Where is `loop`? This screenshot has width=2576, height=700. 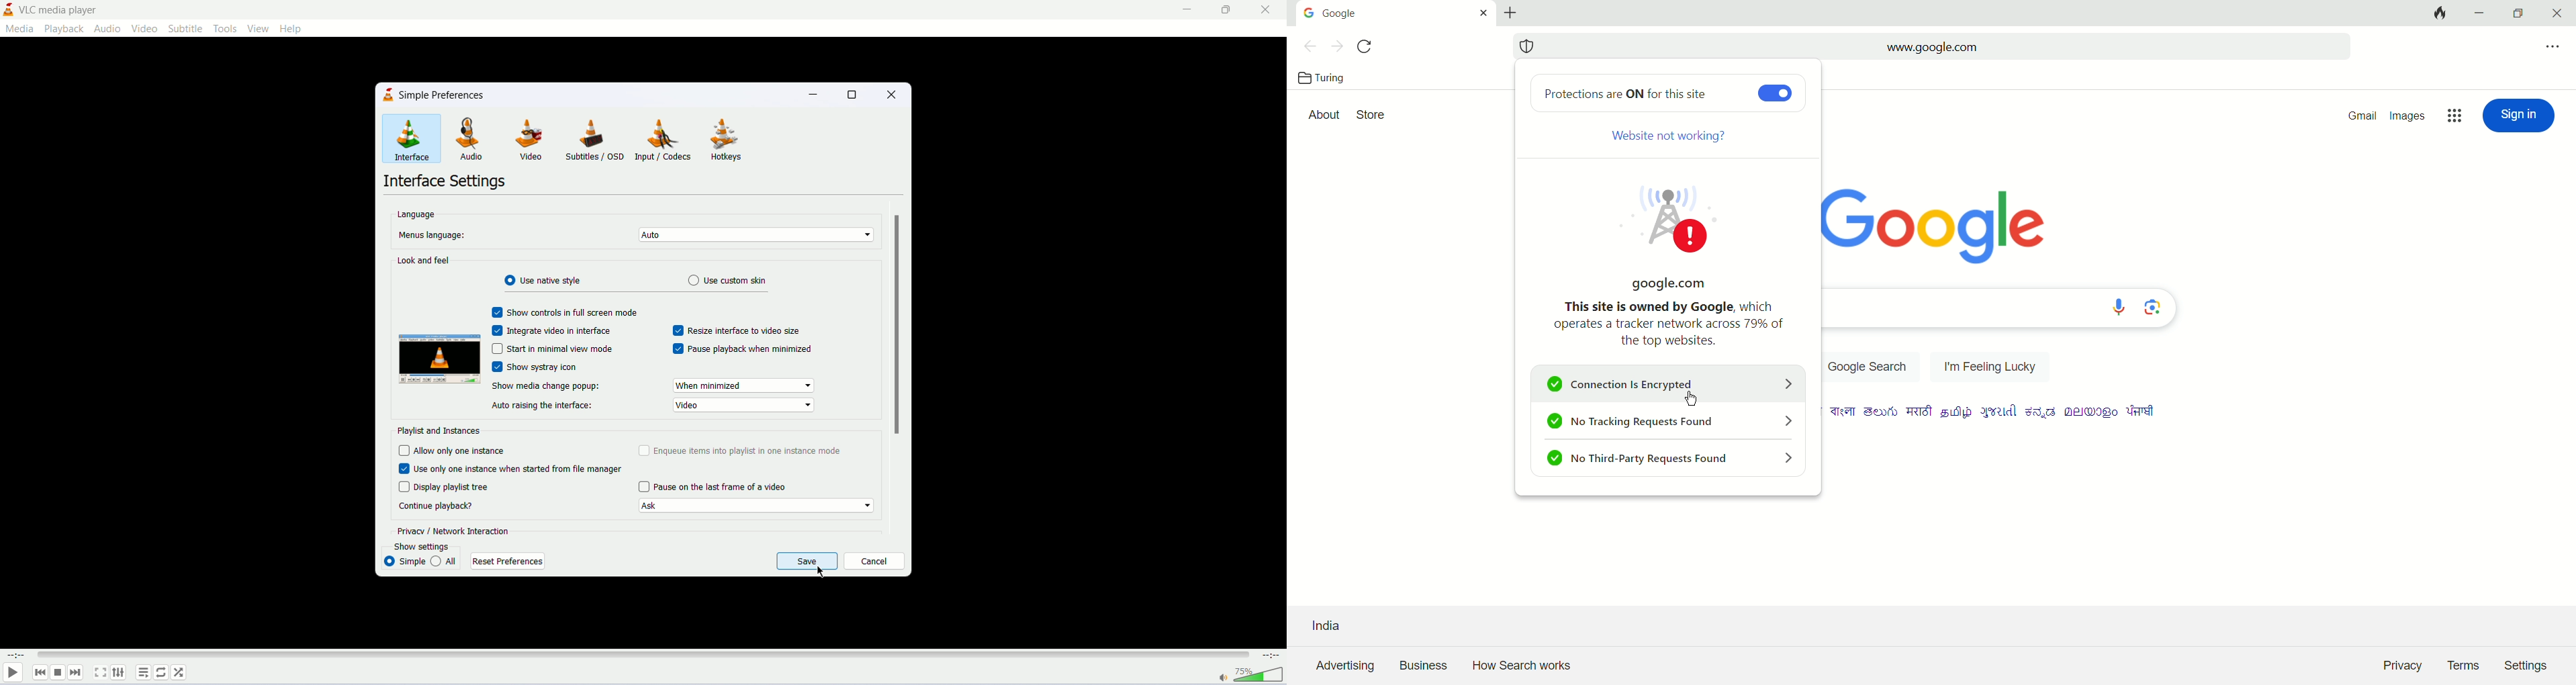
loop is located at coordinates (163, 674).